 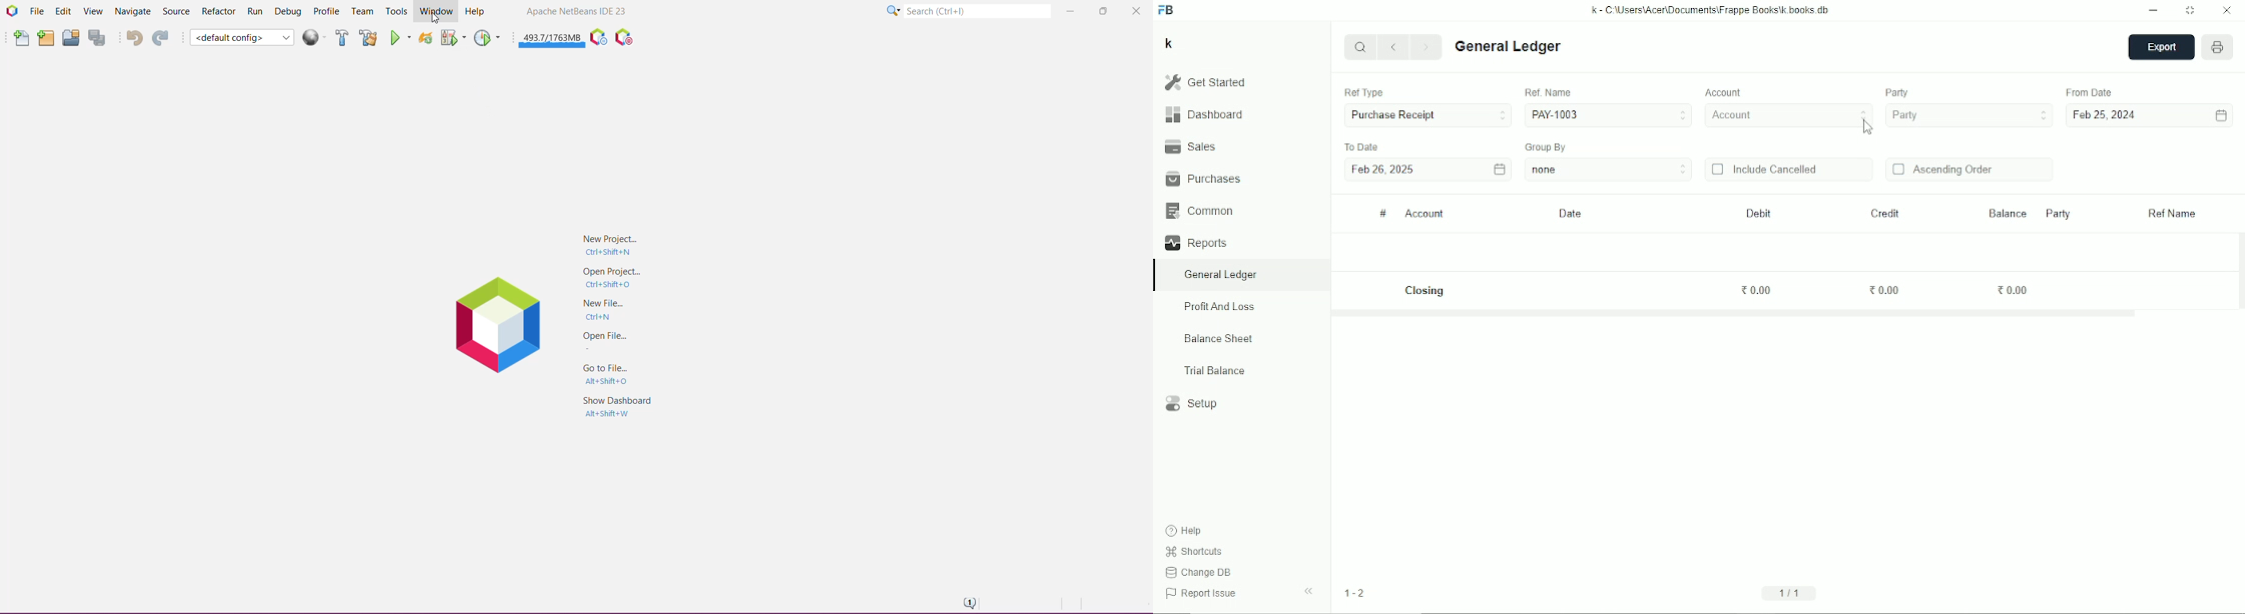 I want to click on New Project, so click(x=616, y=243).